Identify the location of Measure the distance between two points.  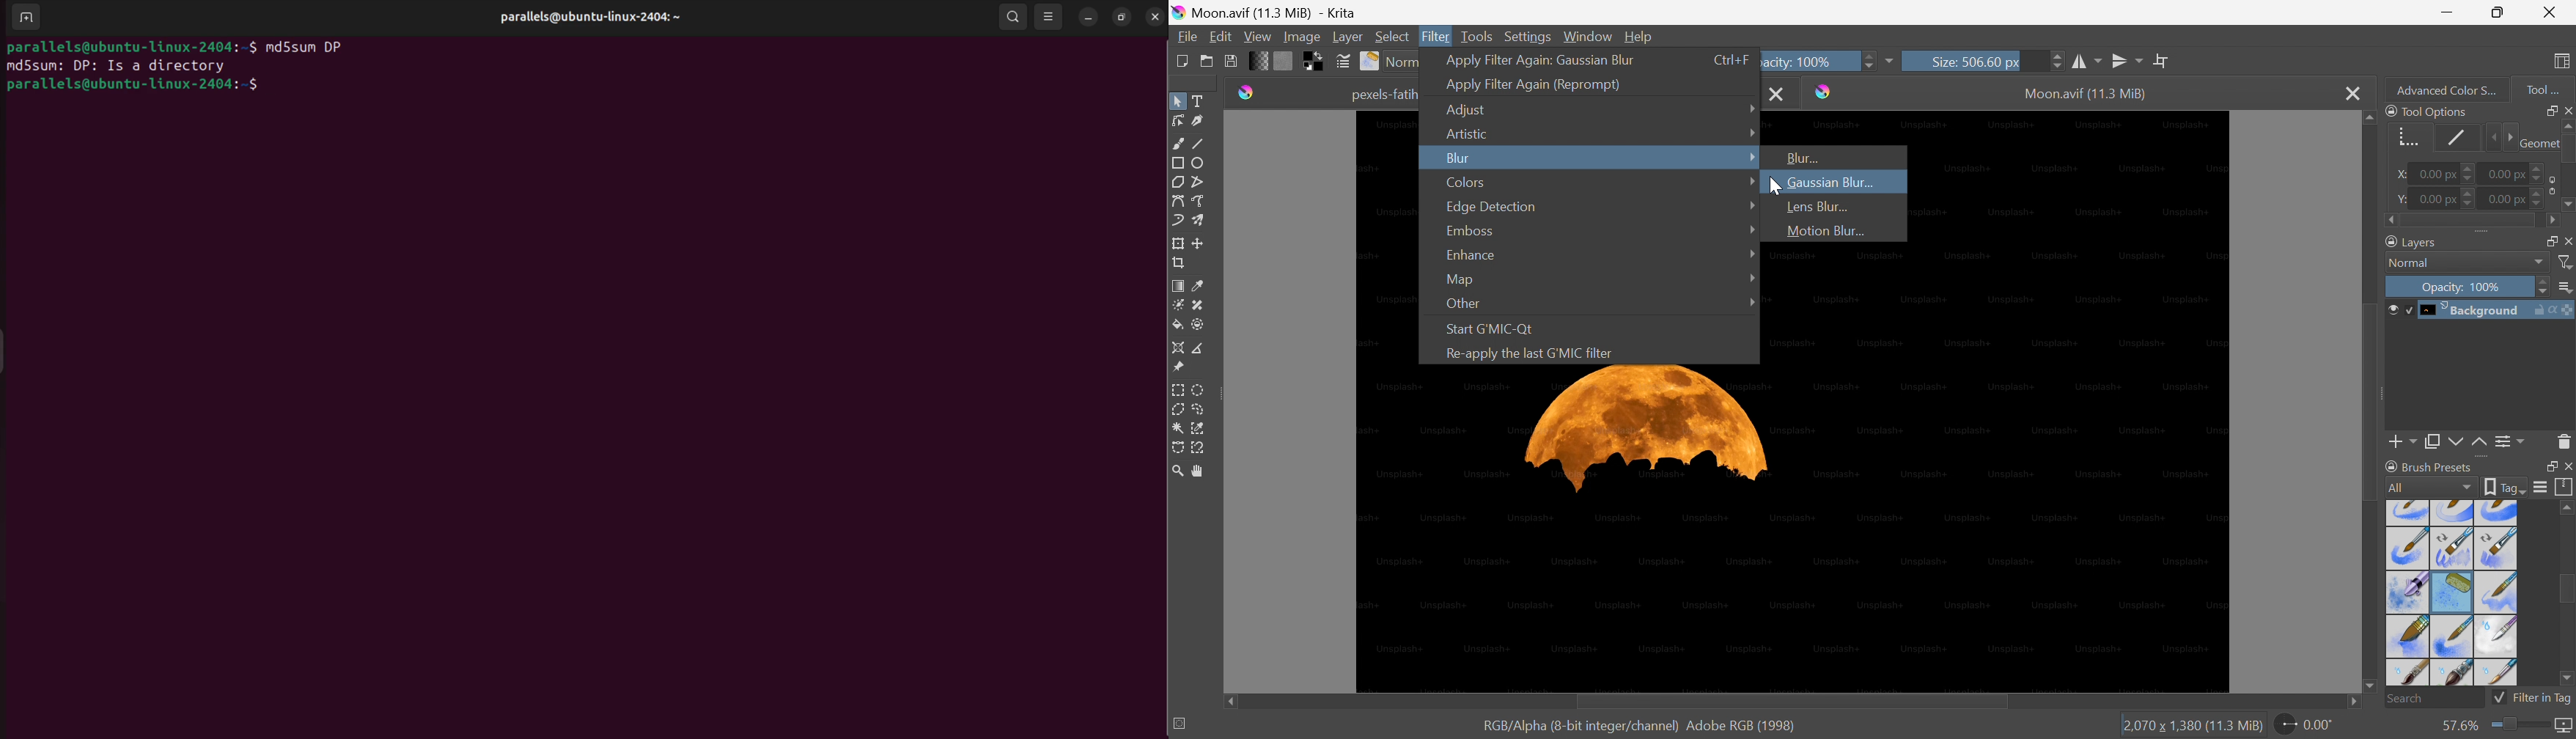
(1199, 348).